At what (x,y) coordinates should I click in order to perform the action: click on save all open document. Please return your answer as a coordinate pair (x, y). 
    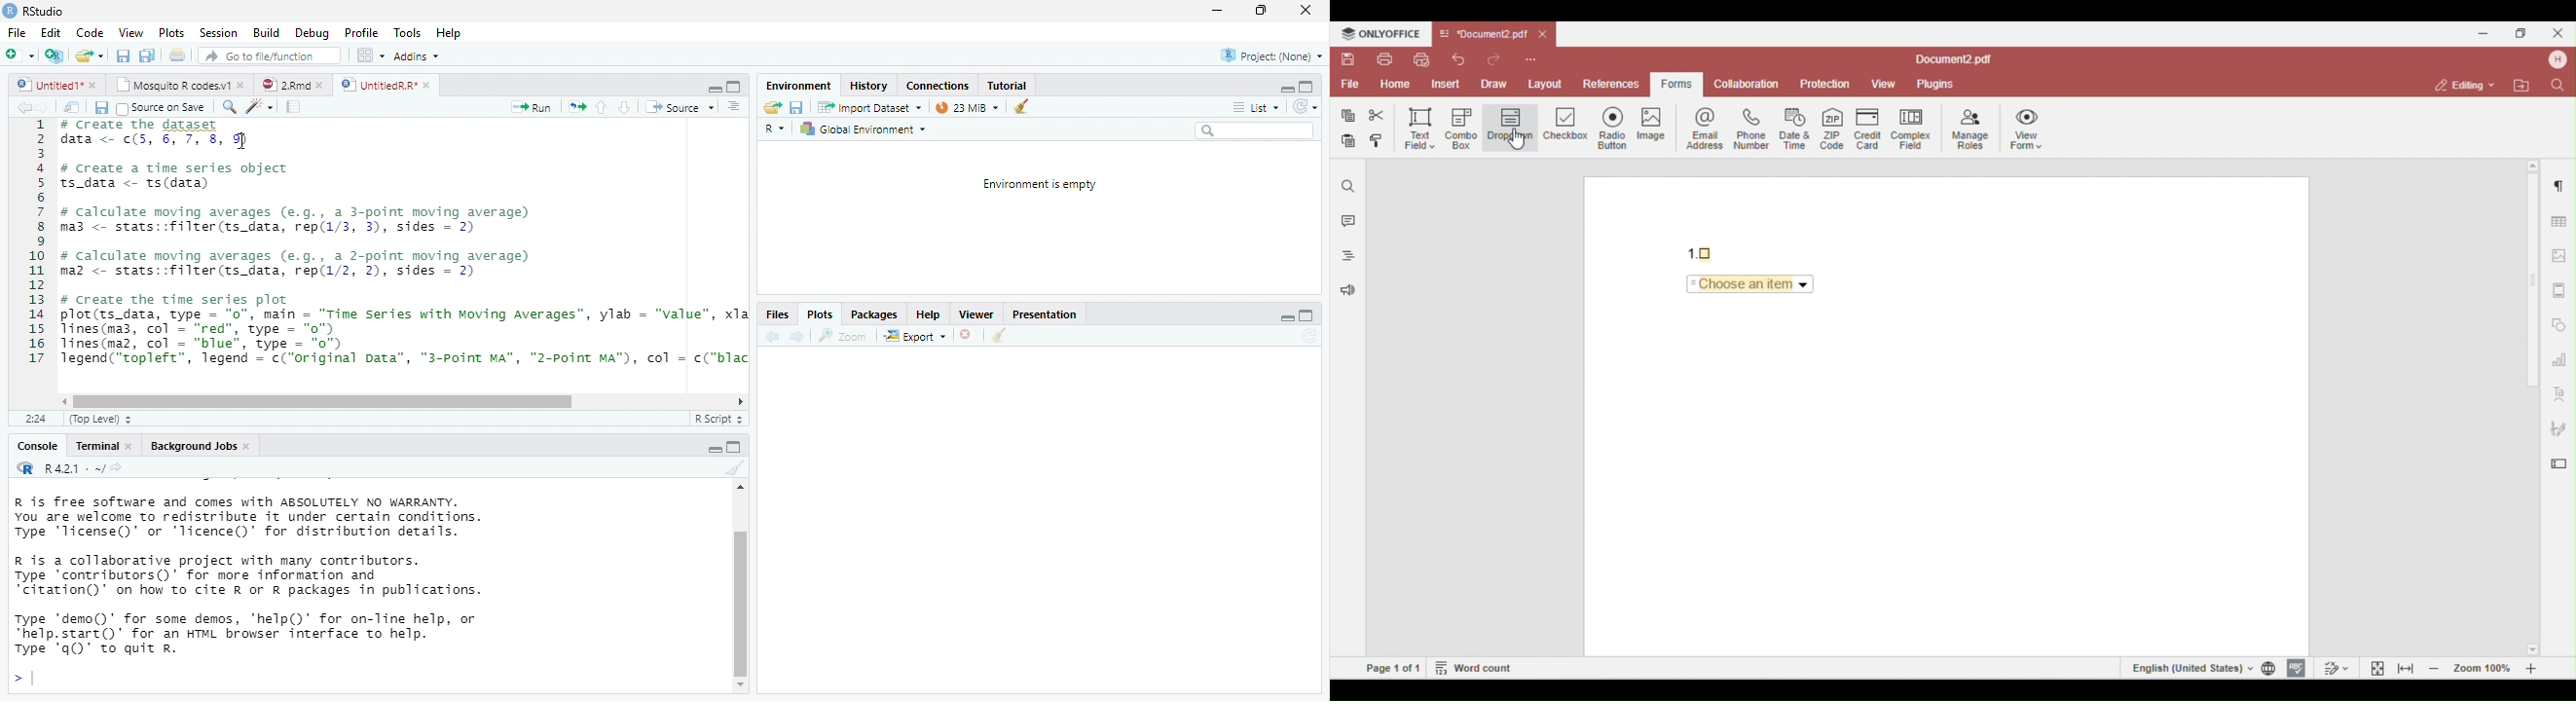
    Looking at the image, I should click on (123, 55).